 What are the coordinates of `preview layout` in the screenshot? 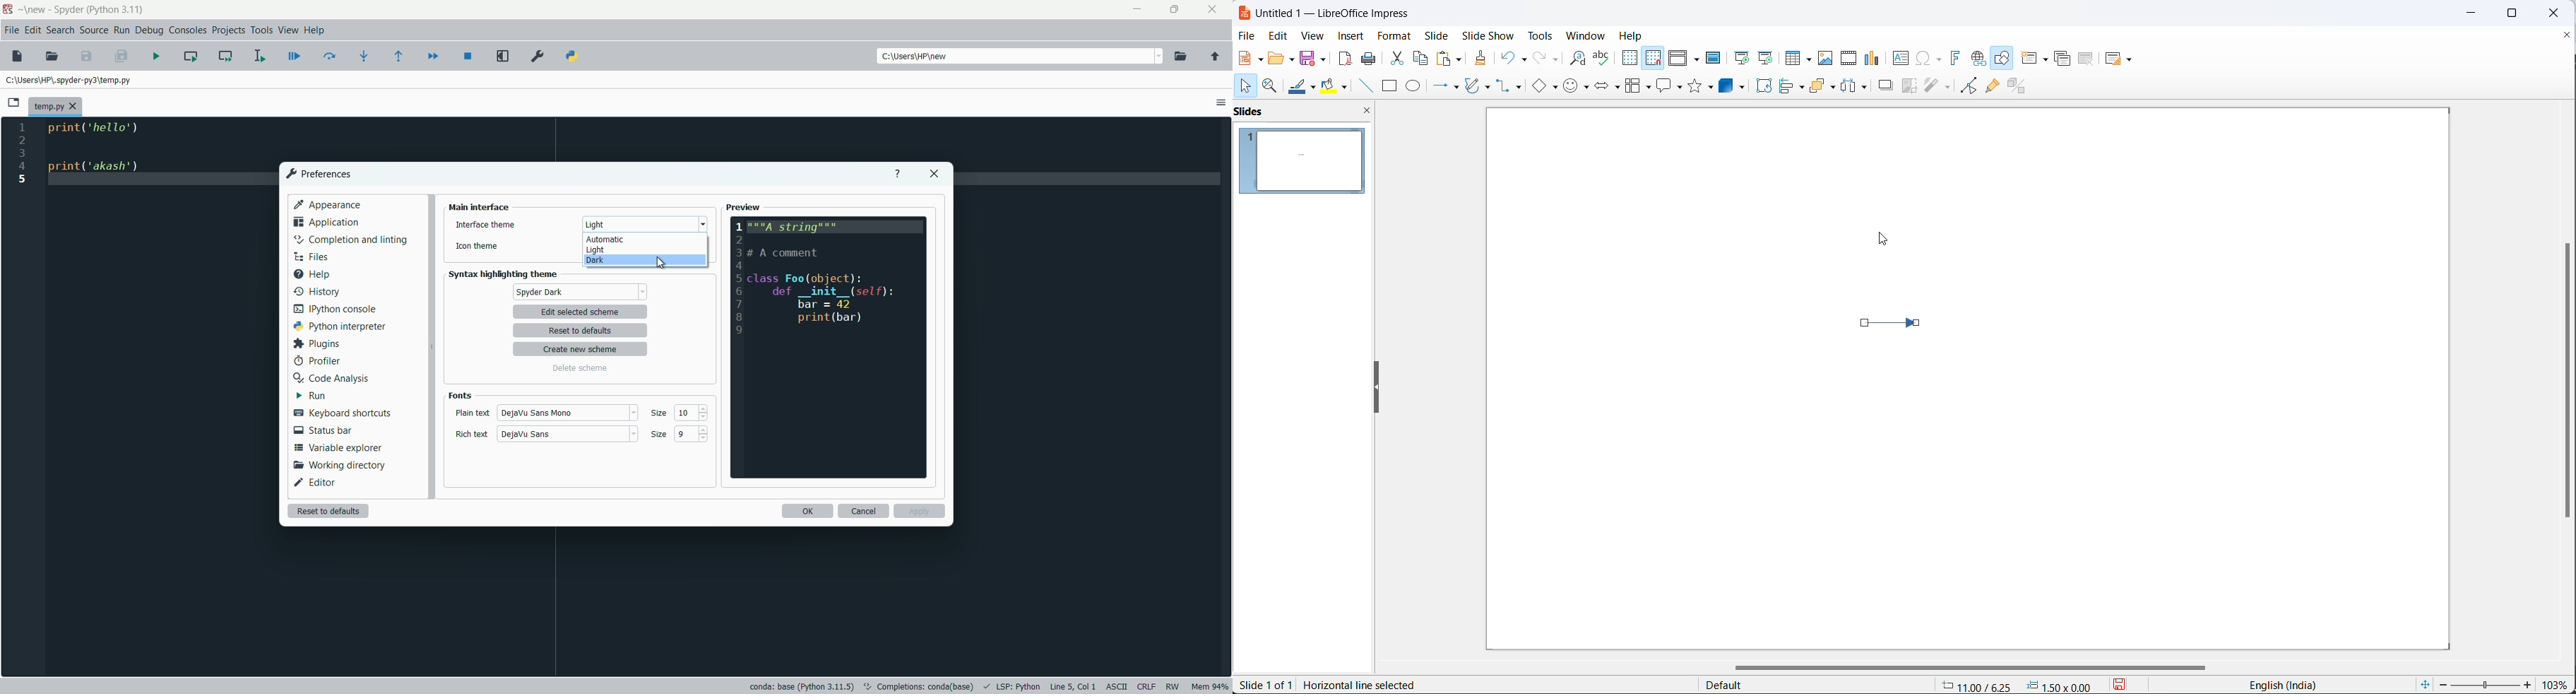 It's located at (830, 348).